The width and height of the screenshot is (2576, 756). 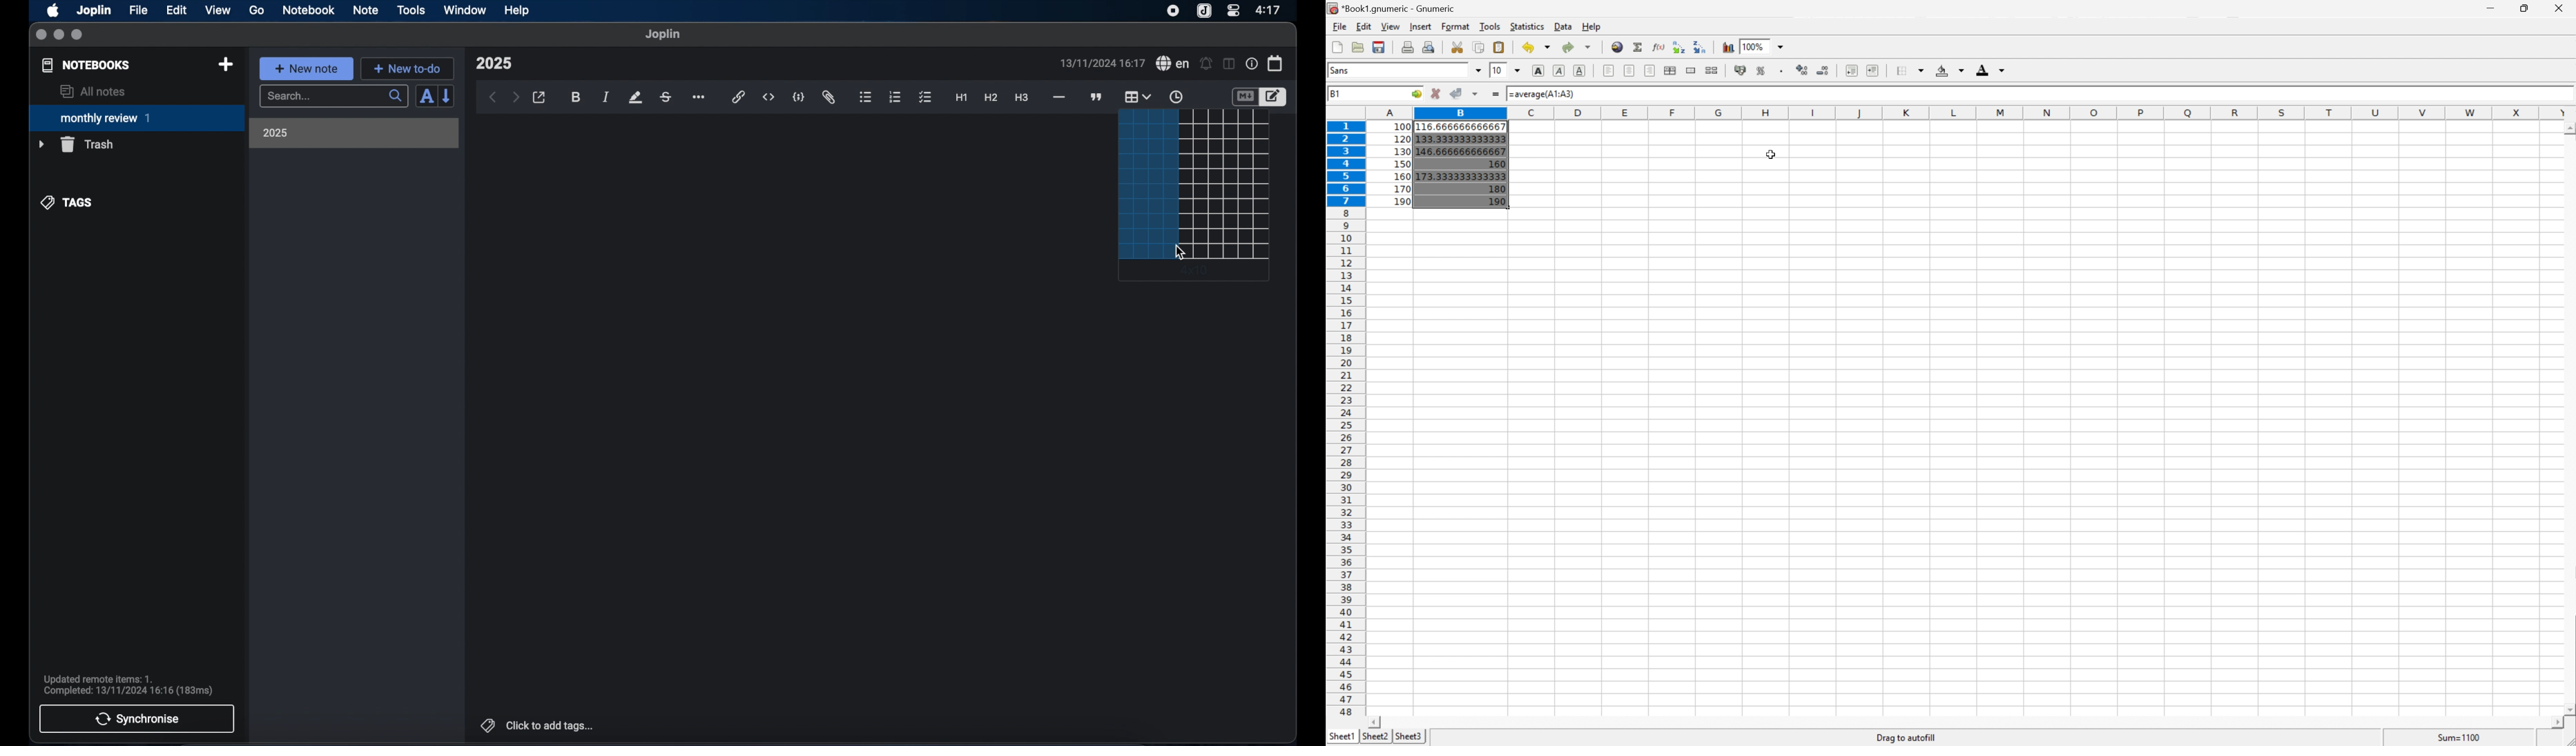 What do you see at coordinates (447, 95) in the screenshot?
I see `reverse sort order` at bounding box center [447, 95].